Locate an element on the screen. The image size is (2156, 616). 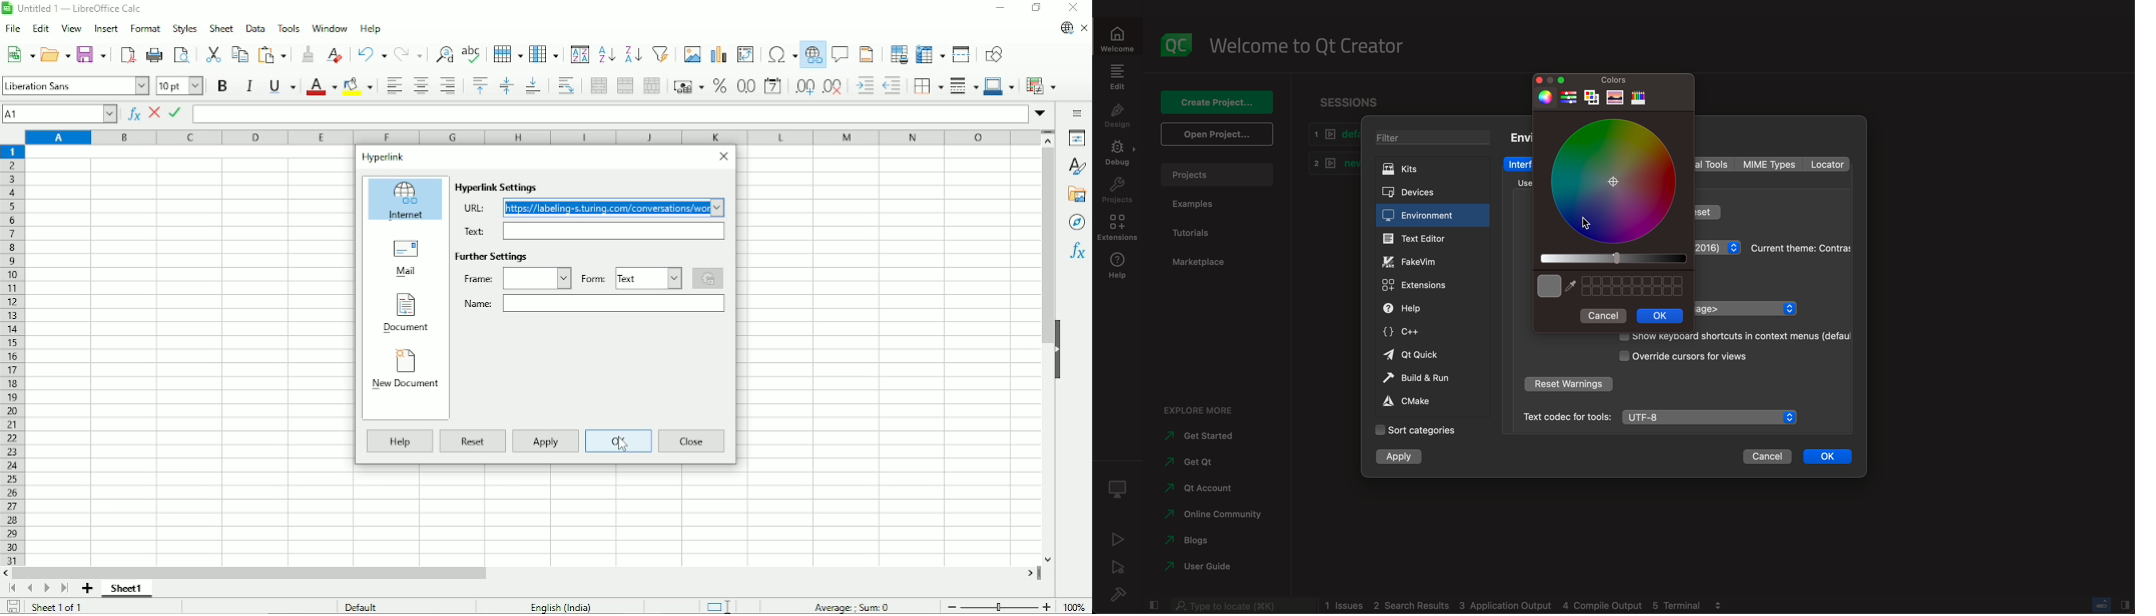
interface is located at coordinates (1519, 164).